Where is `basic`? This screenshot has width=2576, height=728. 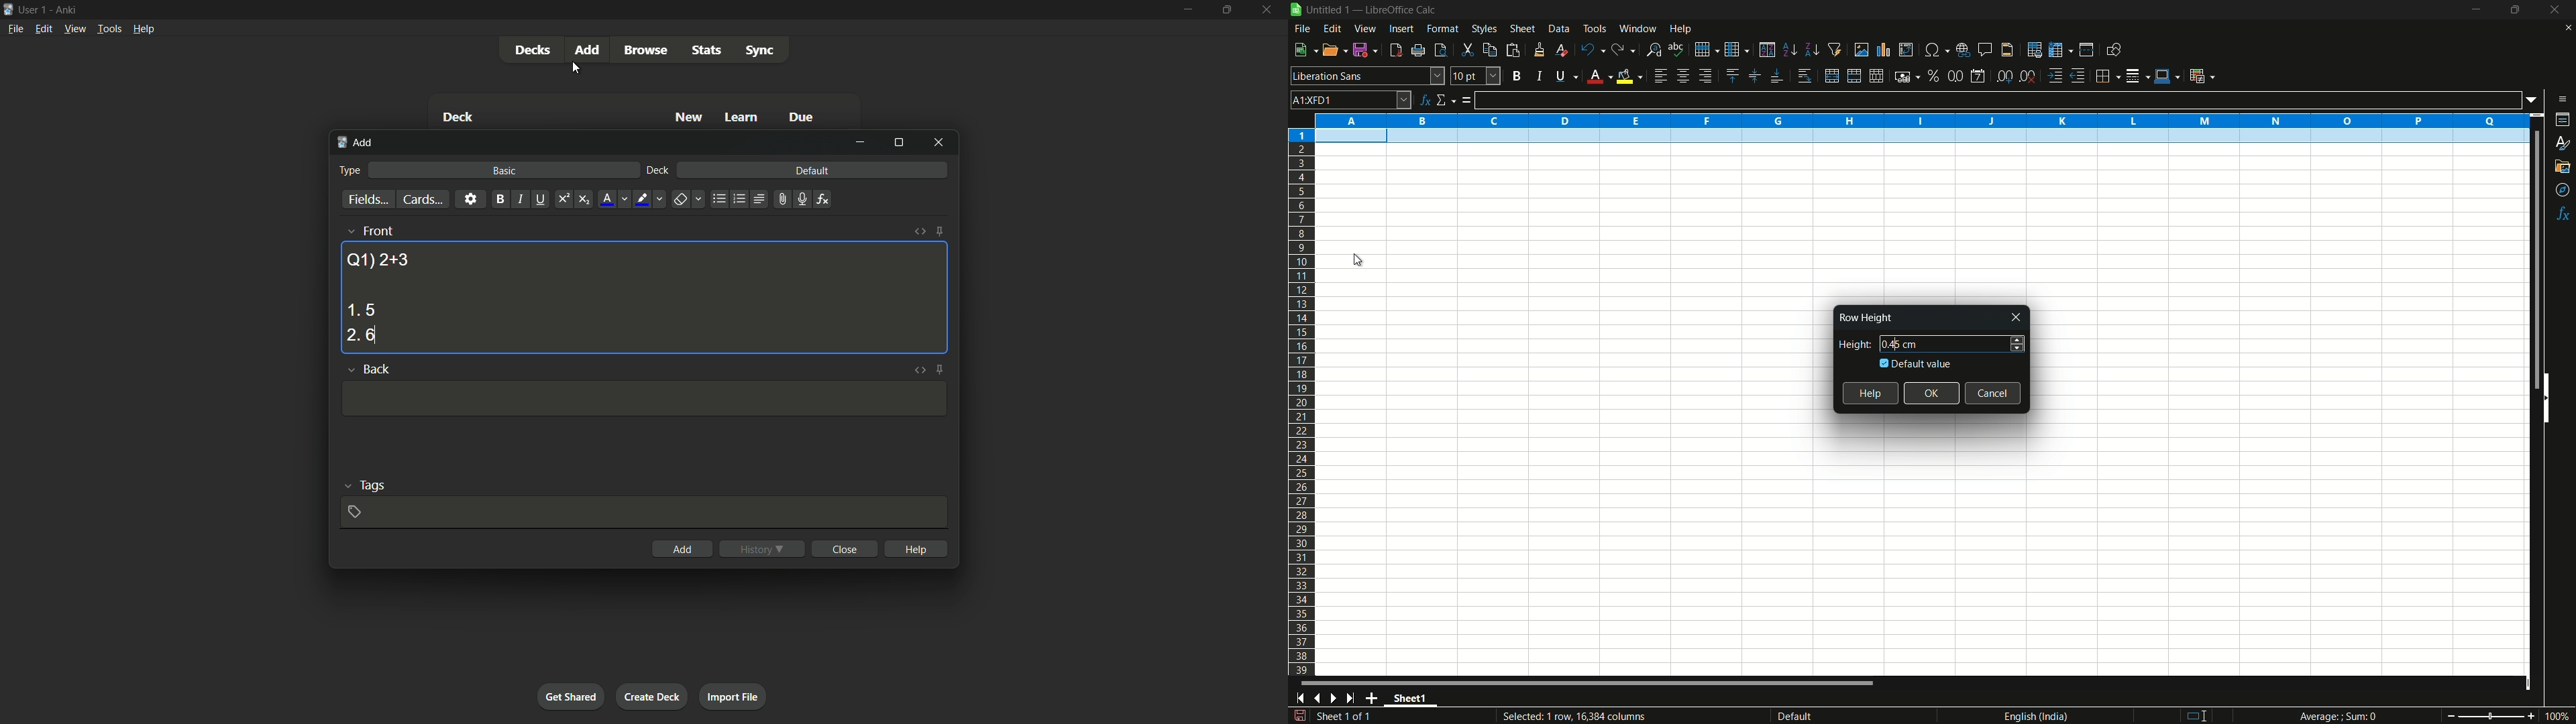
basic is located at coordinates (505, 170).